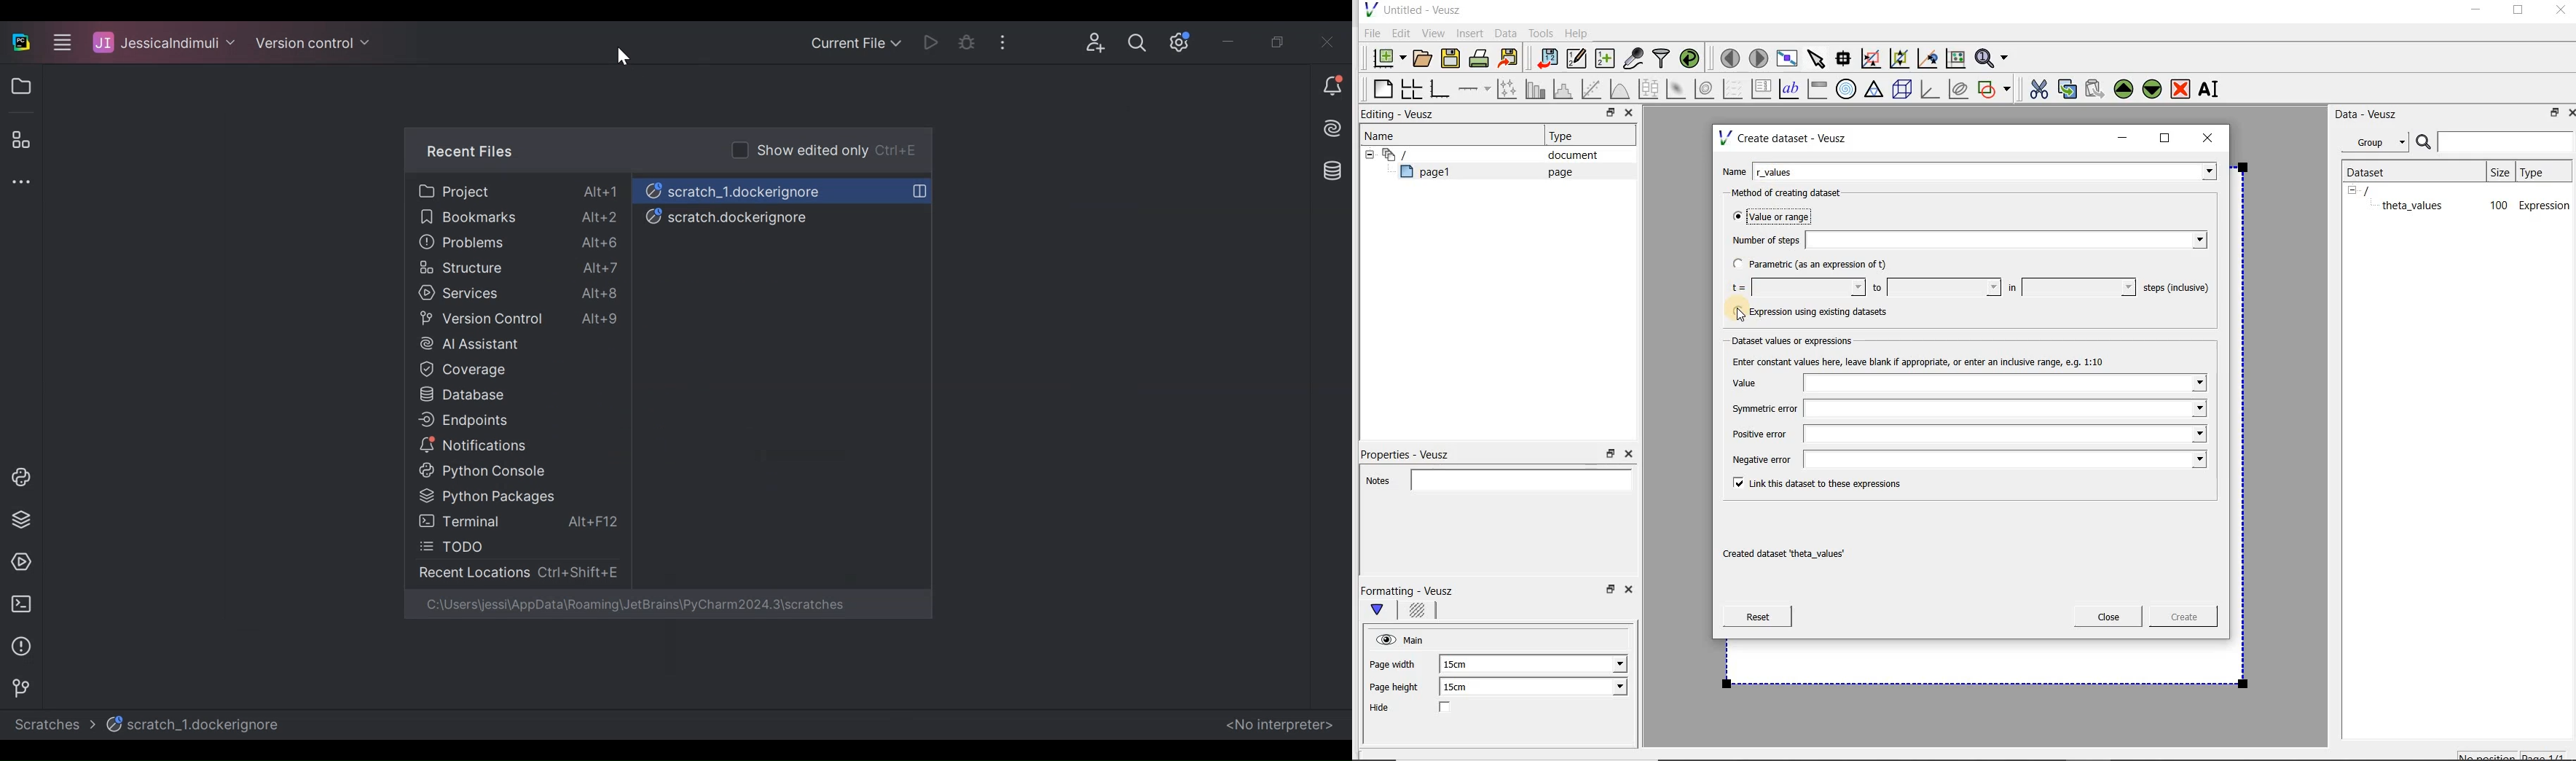 The image size is (2576, 784). What do you see at coordinates (1815, 57) in the screenshot?
I see `select items from the graph or scroll` at bounding box center [1815, 57].